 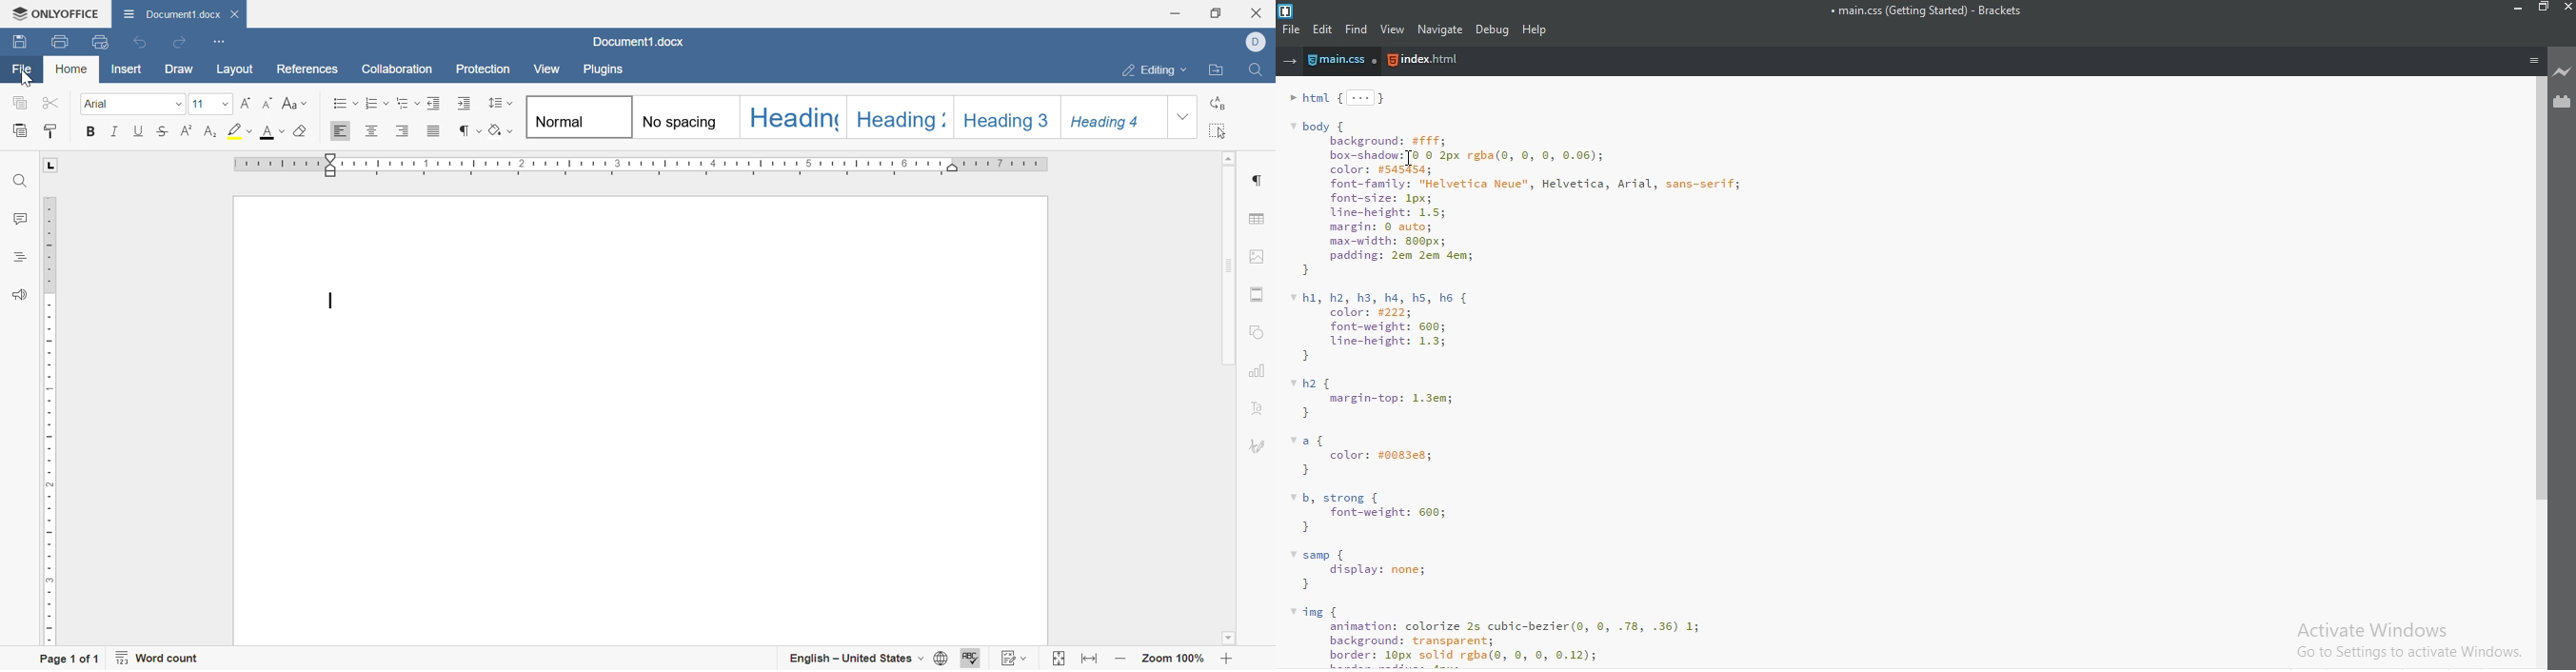 What do you see at coordinates (464, 102) in the screenshot?
I see `increase indent` at bounding box center [464, 102].